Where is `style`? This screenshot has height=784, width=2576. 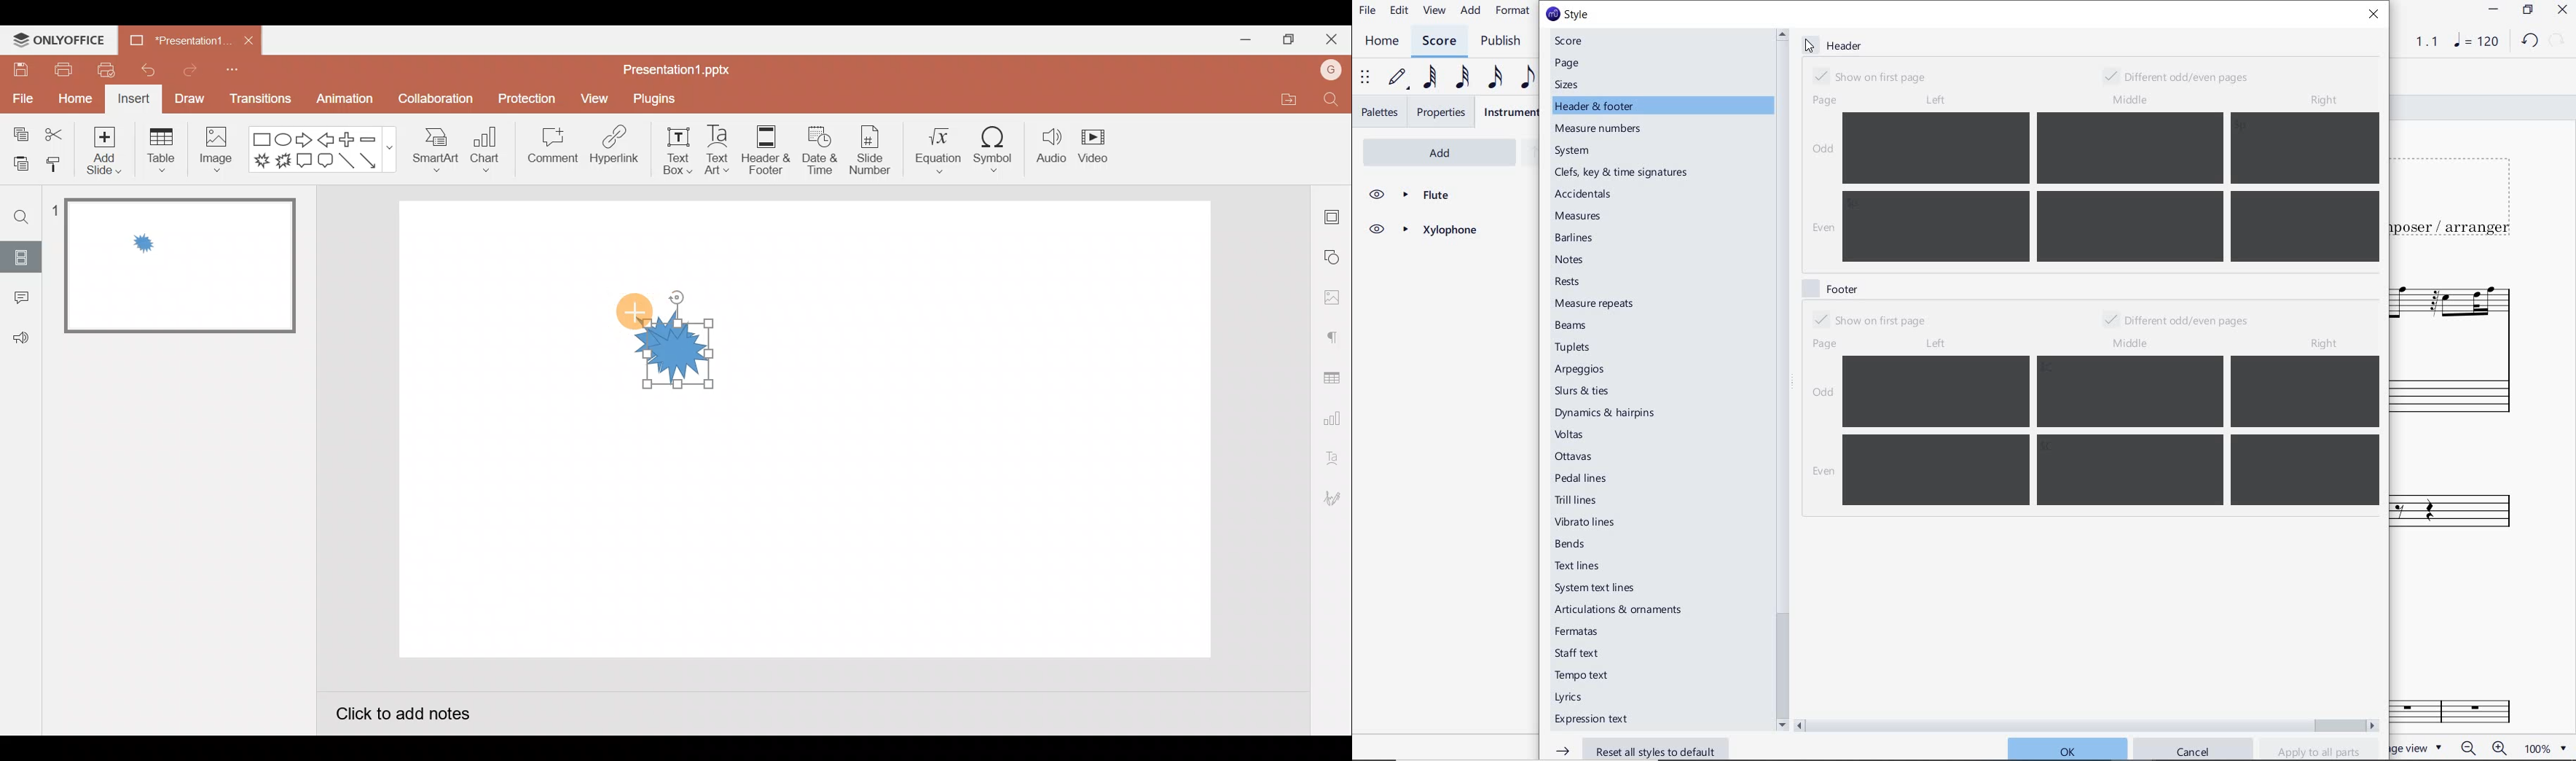
style is located at coordinates (1567, 15).